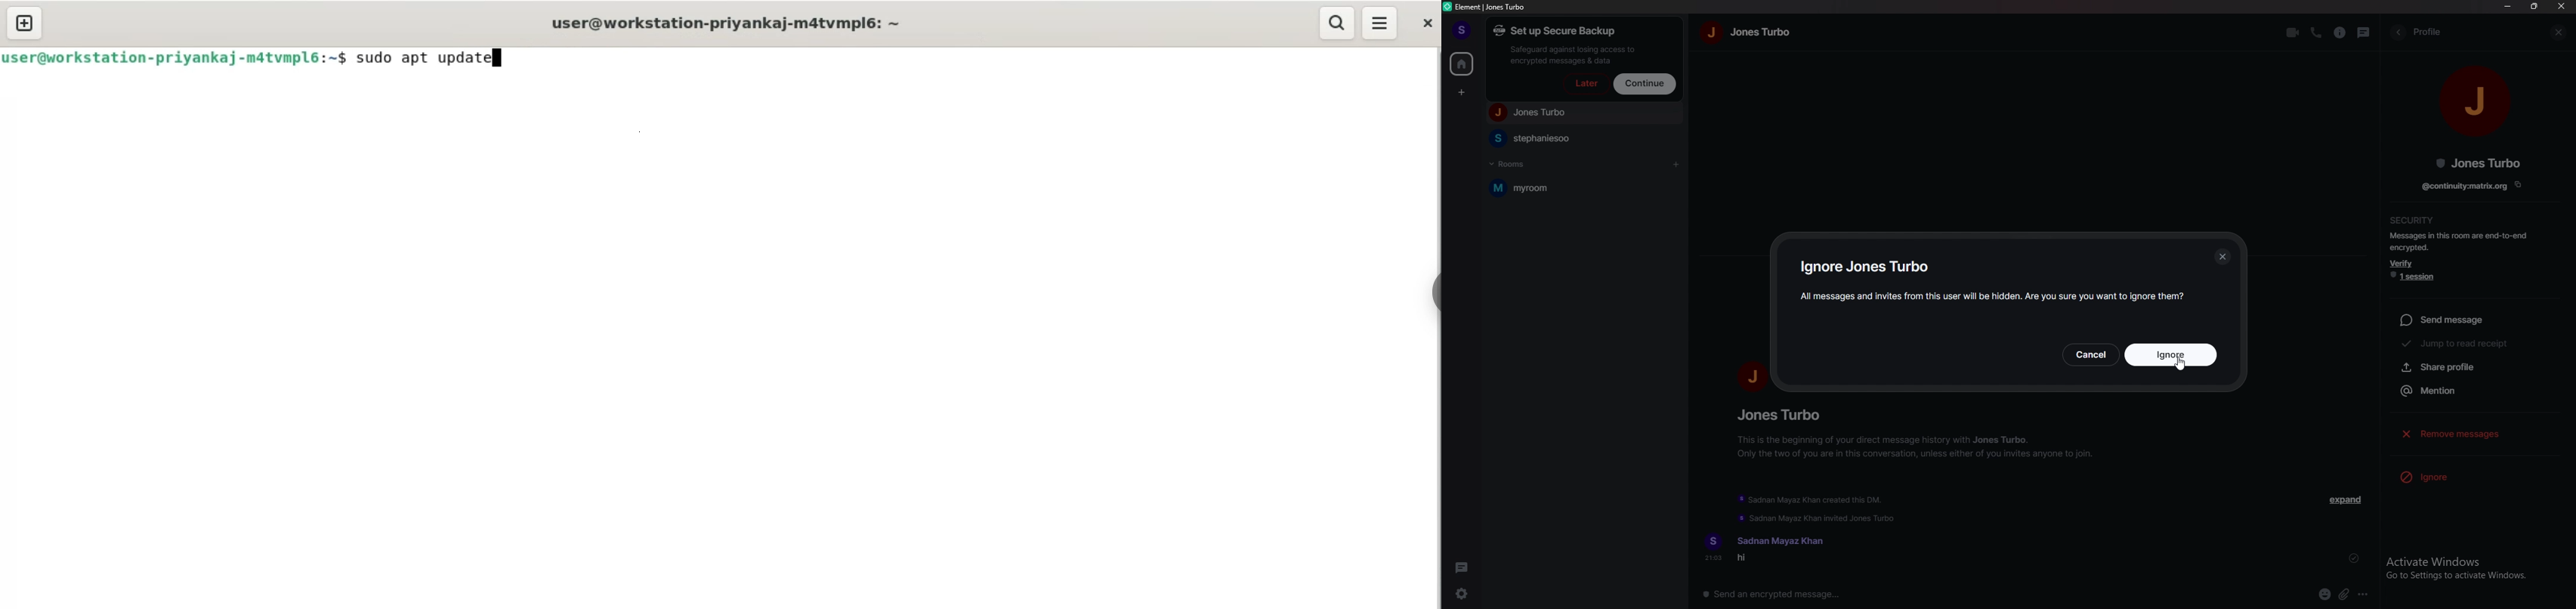 The image size is (2576, 616). What do you see at coordinates (2475, 476) in the screenshot?
I see `ignore` at bounding box center [2475, 476].